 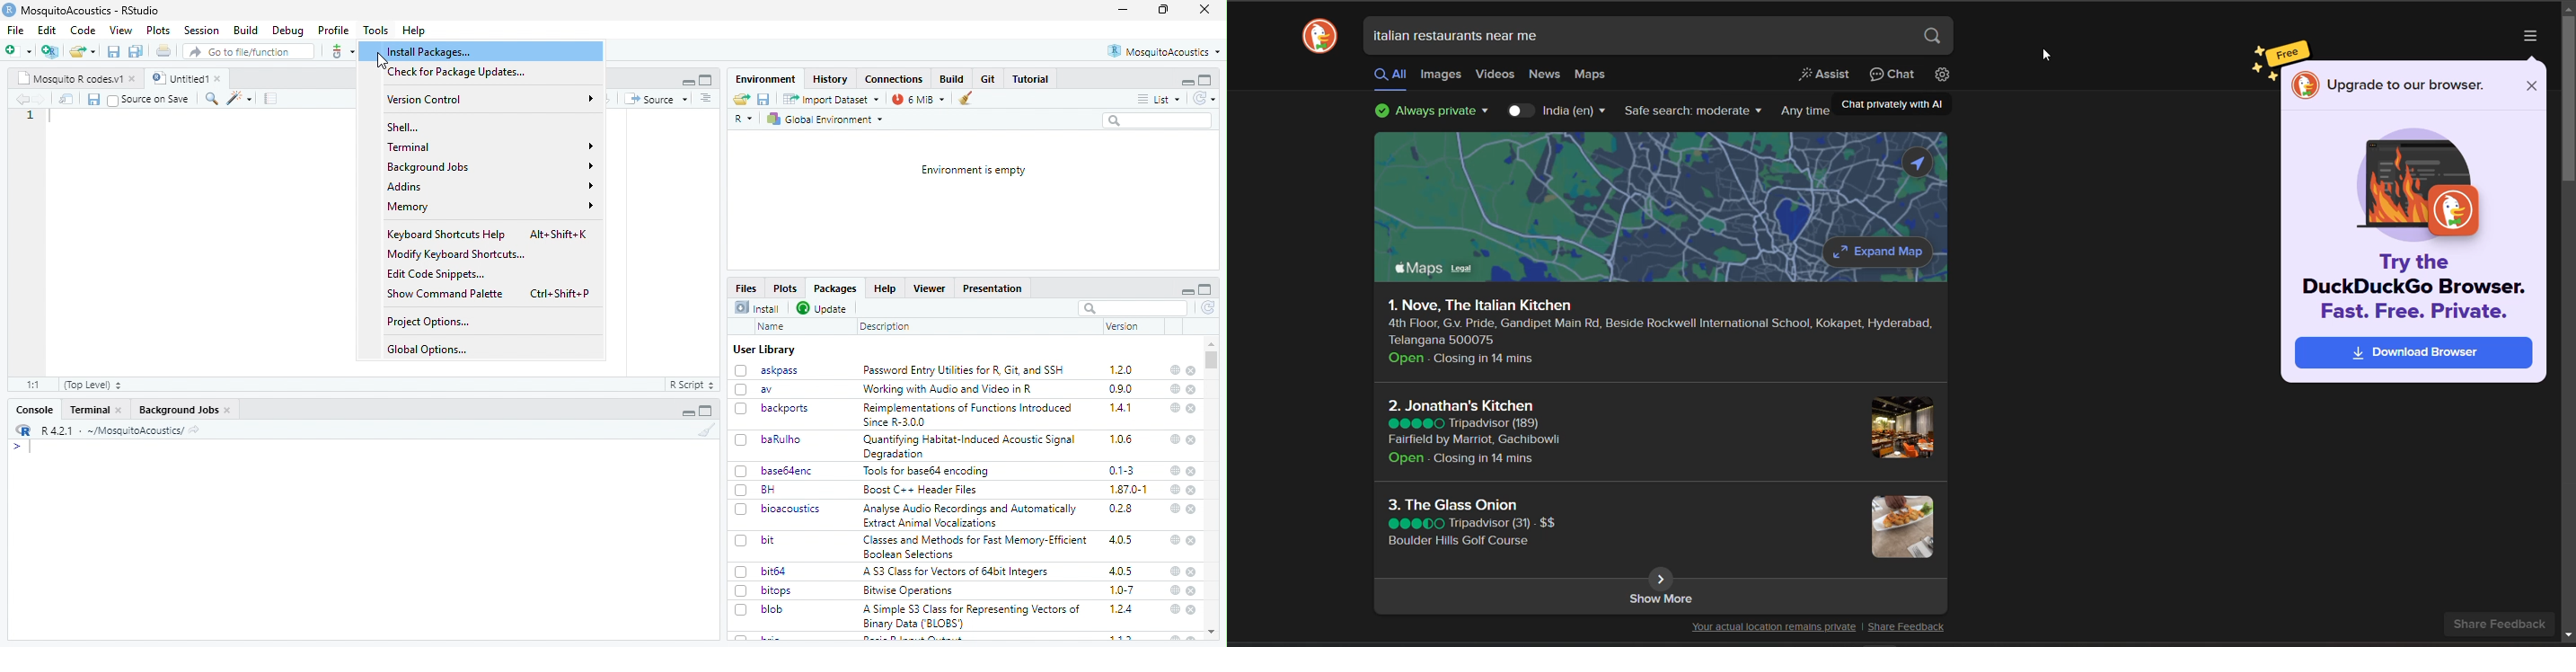 What do you see at coordinates (1192, 572) in the screenshot?
I see `close` at bounding box center [1192, 572].